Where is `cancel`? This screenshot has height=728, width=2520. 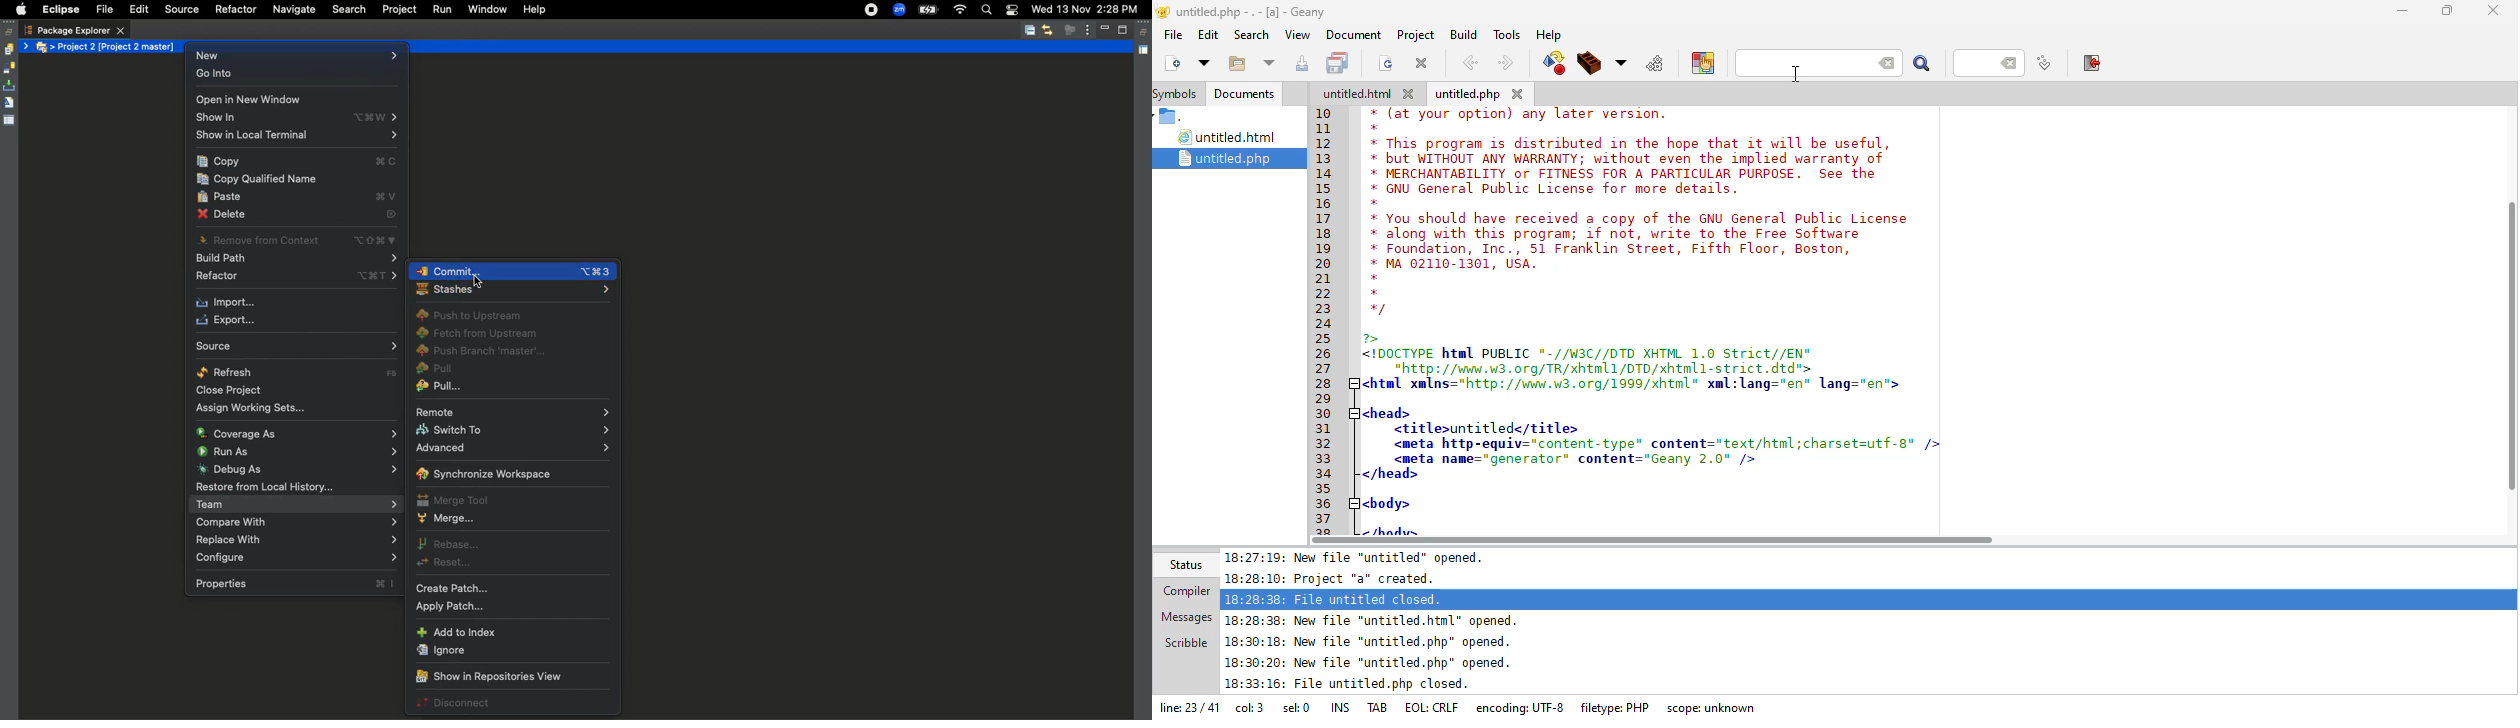
cancel is located at coordinates (1888, 64).